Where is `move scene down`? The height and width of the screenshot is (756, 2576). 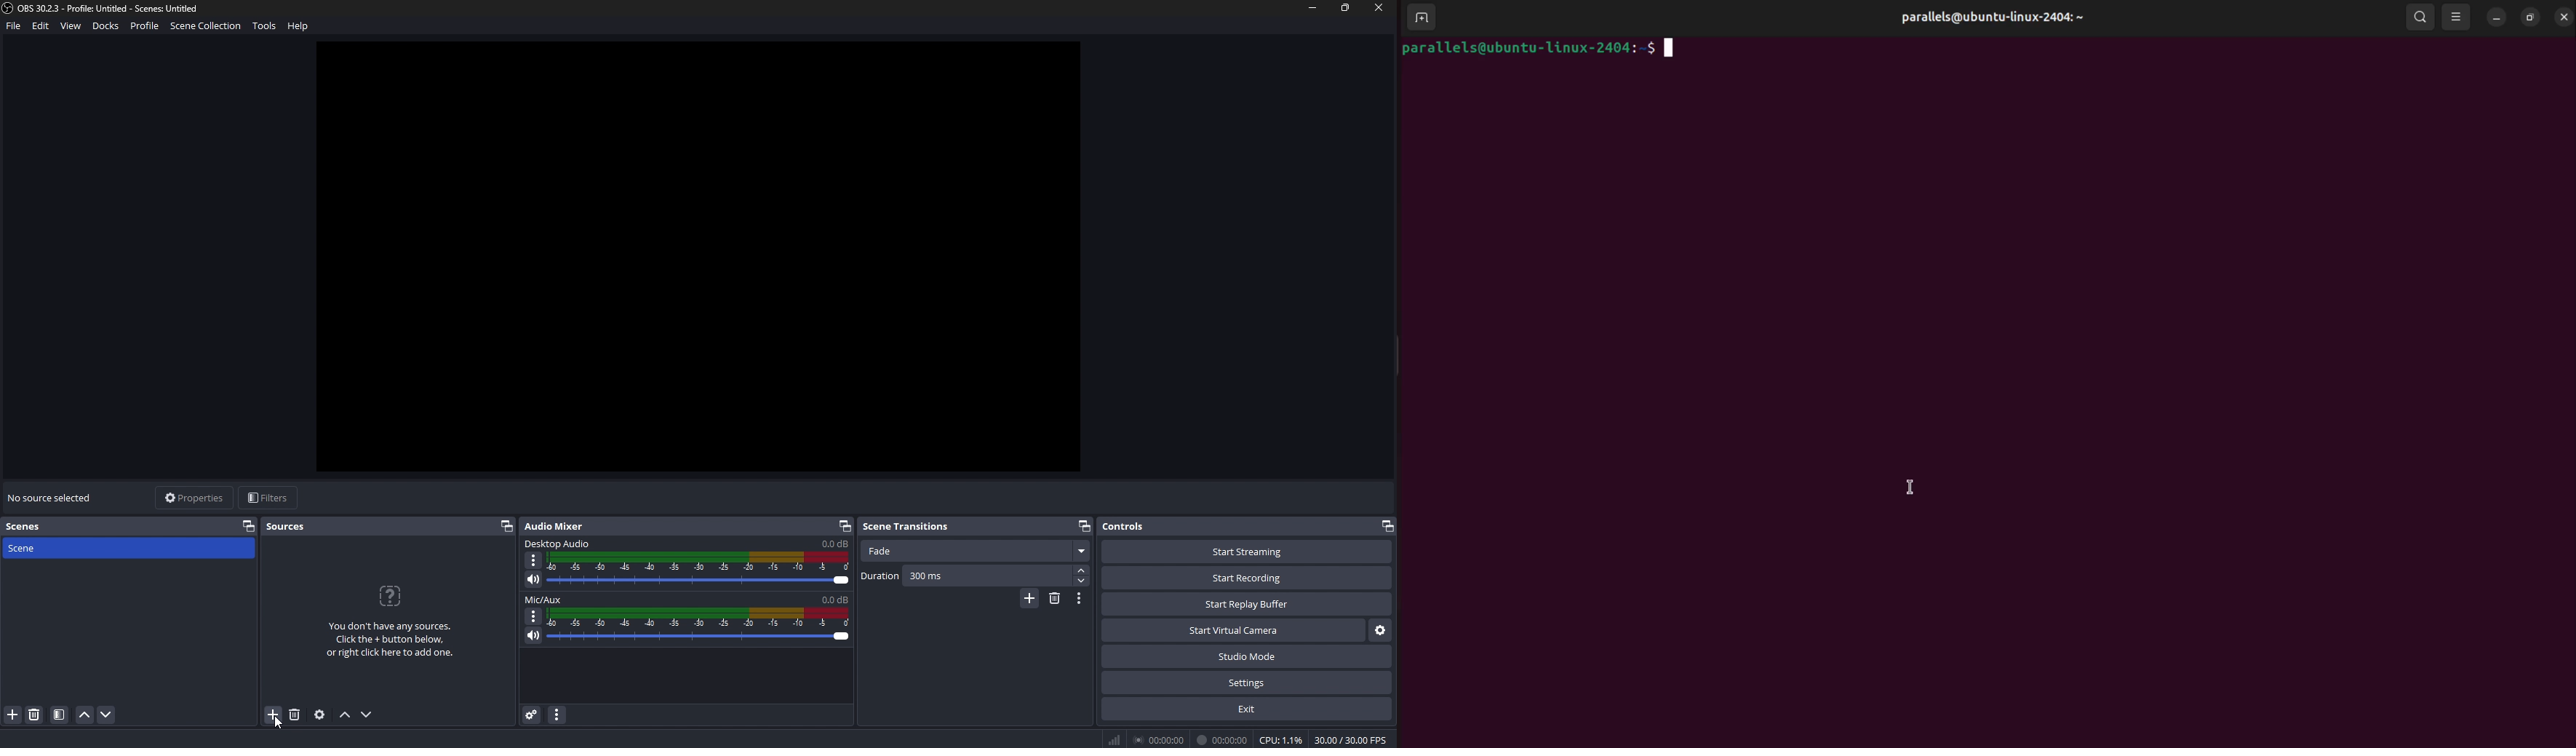 move scene down is located at coordinates (108, 715).